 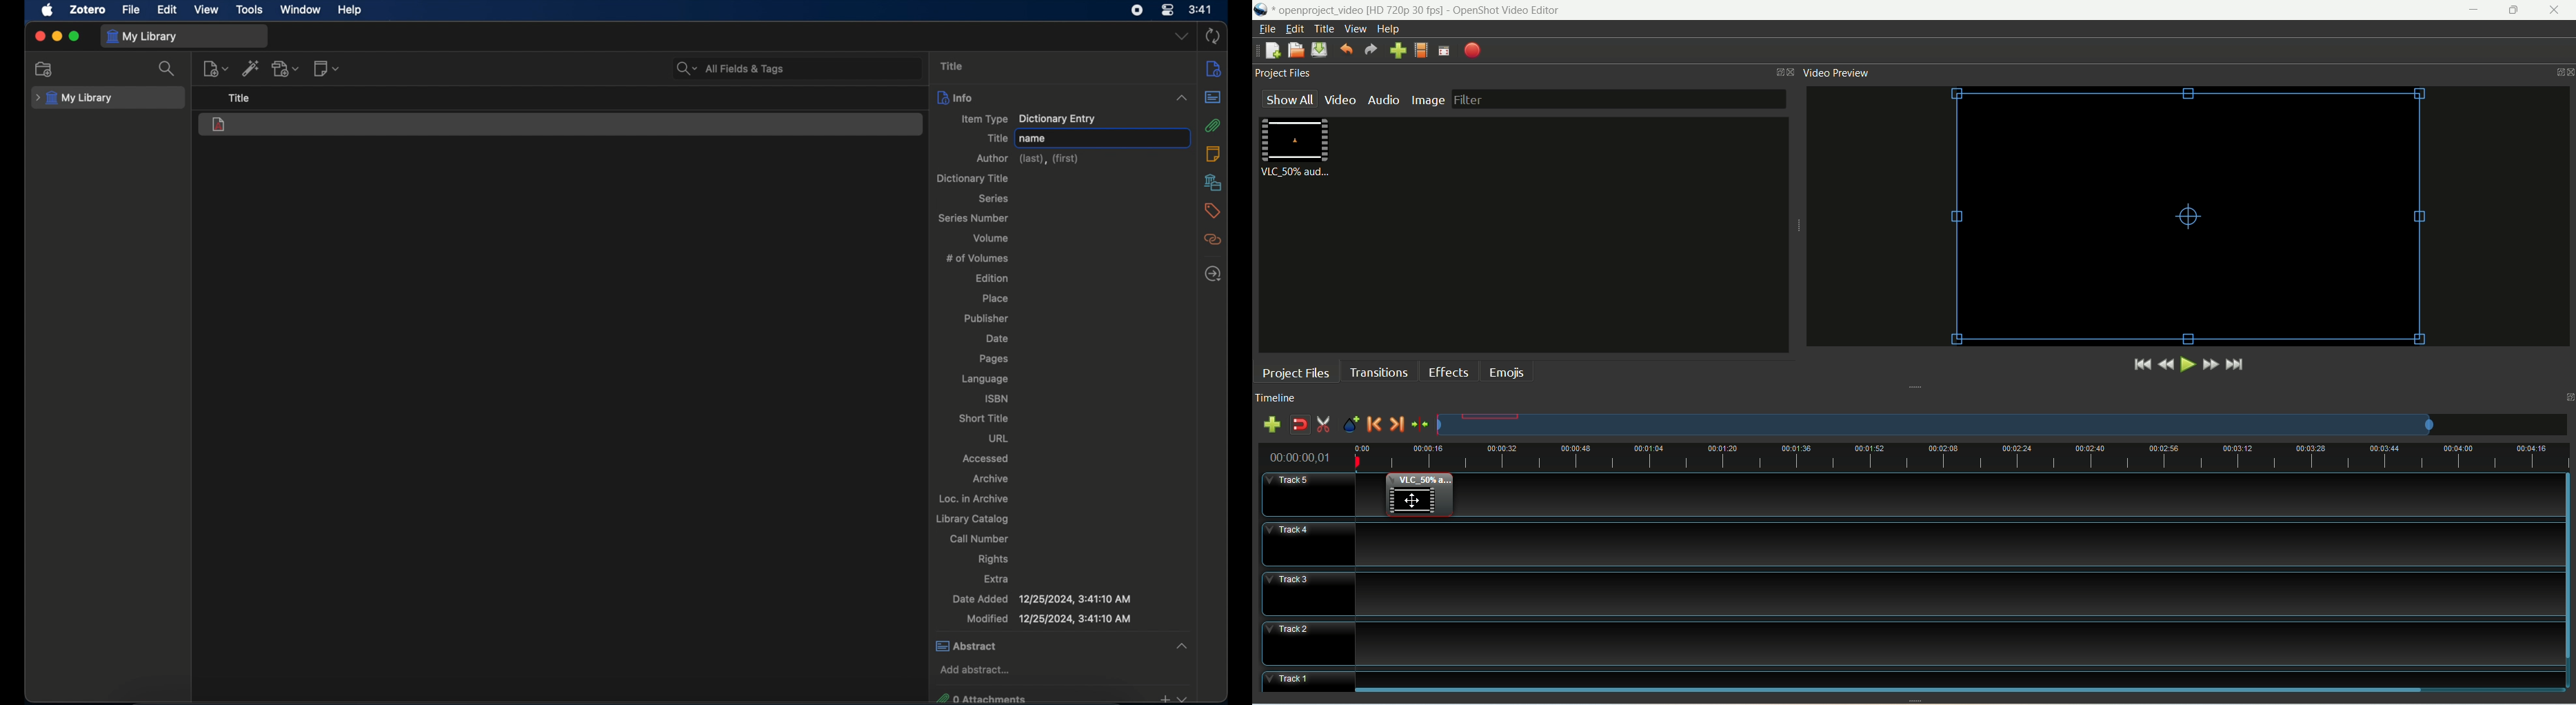 I want to click on library catalog, so click(x=973, y=519).